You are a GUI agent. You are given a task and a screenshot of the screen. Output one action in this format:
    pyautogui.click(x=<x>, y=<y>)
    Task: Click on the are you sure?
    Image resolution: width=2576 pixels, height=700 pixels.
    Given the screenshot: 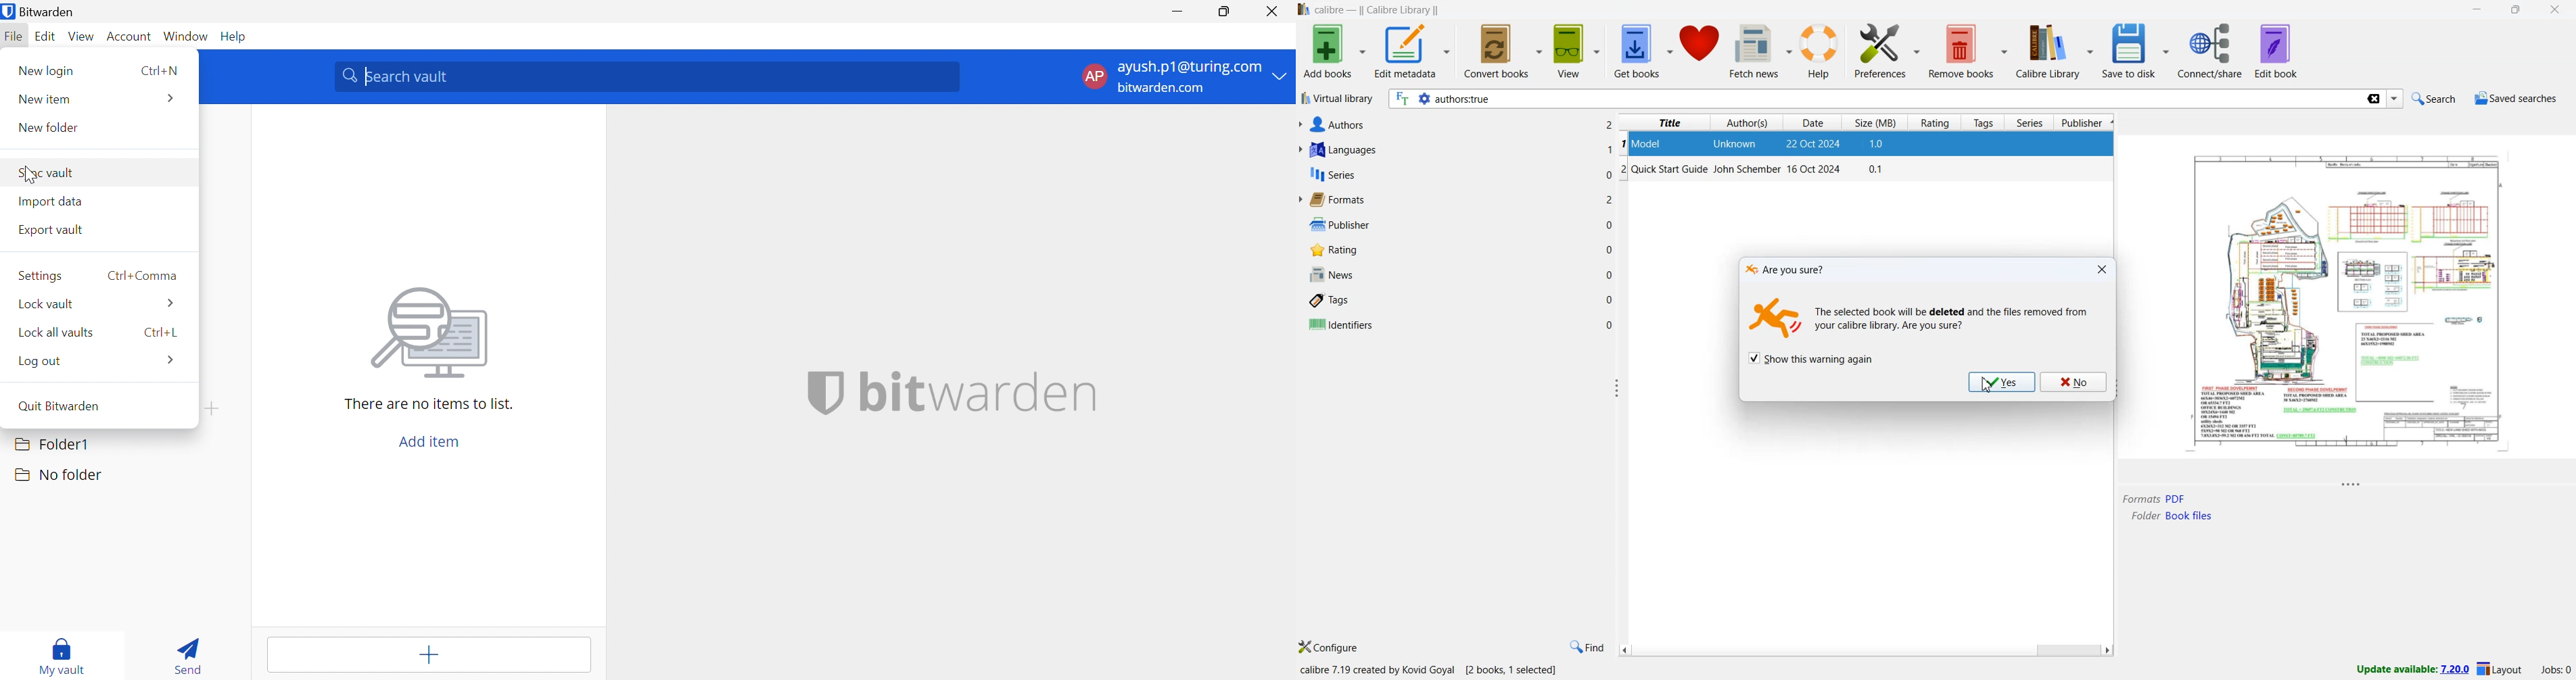 What is the action you would take?
    pyautogui.click(x=1789, y=269)
    